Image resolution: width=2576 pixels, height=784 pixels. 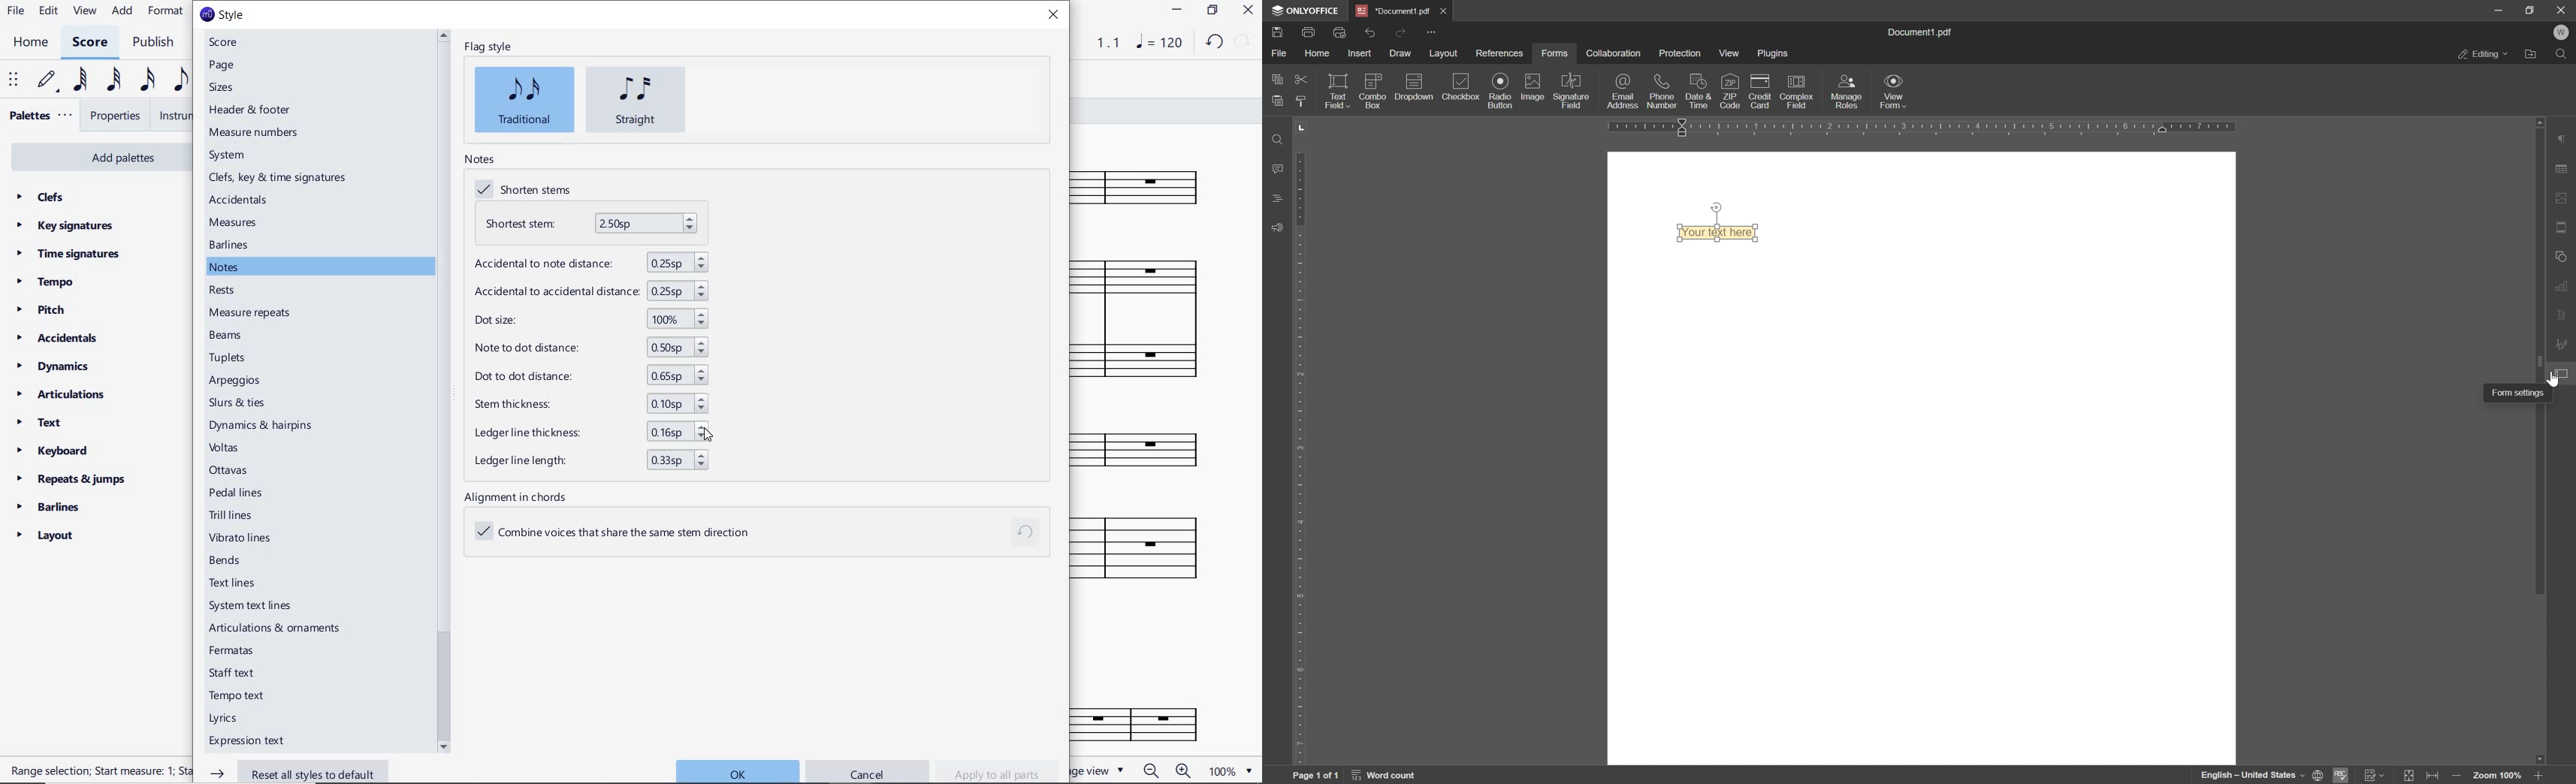 I want to click on references, so click(x=1500, y=53).